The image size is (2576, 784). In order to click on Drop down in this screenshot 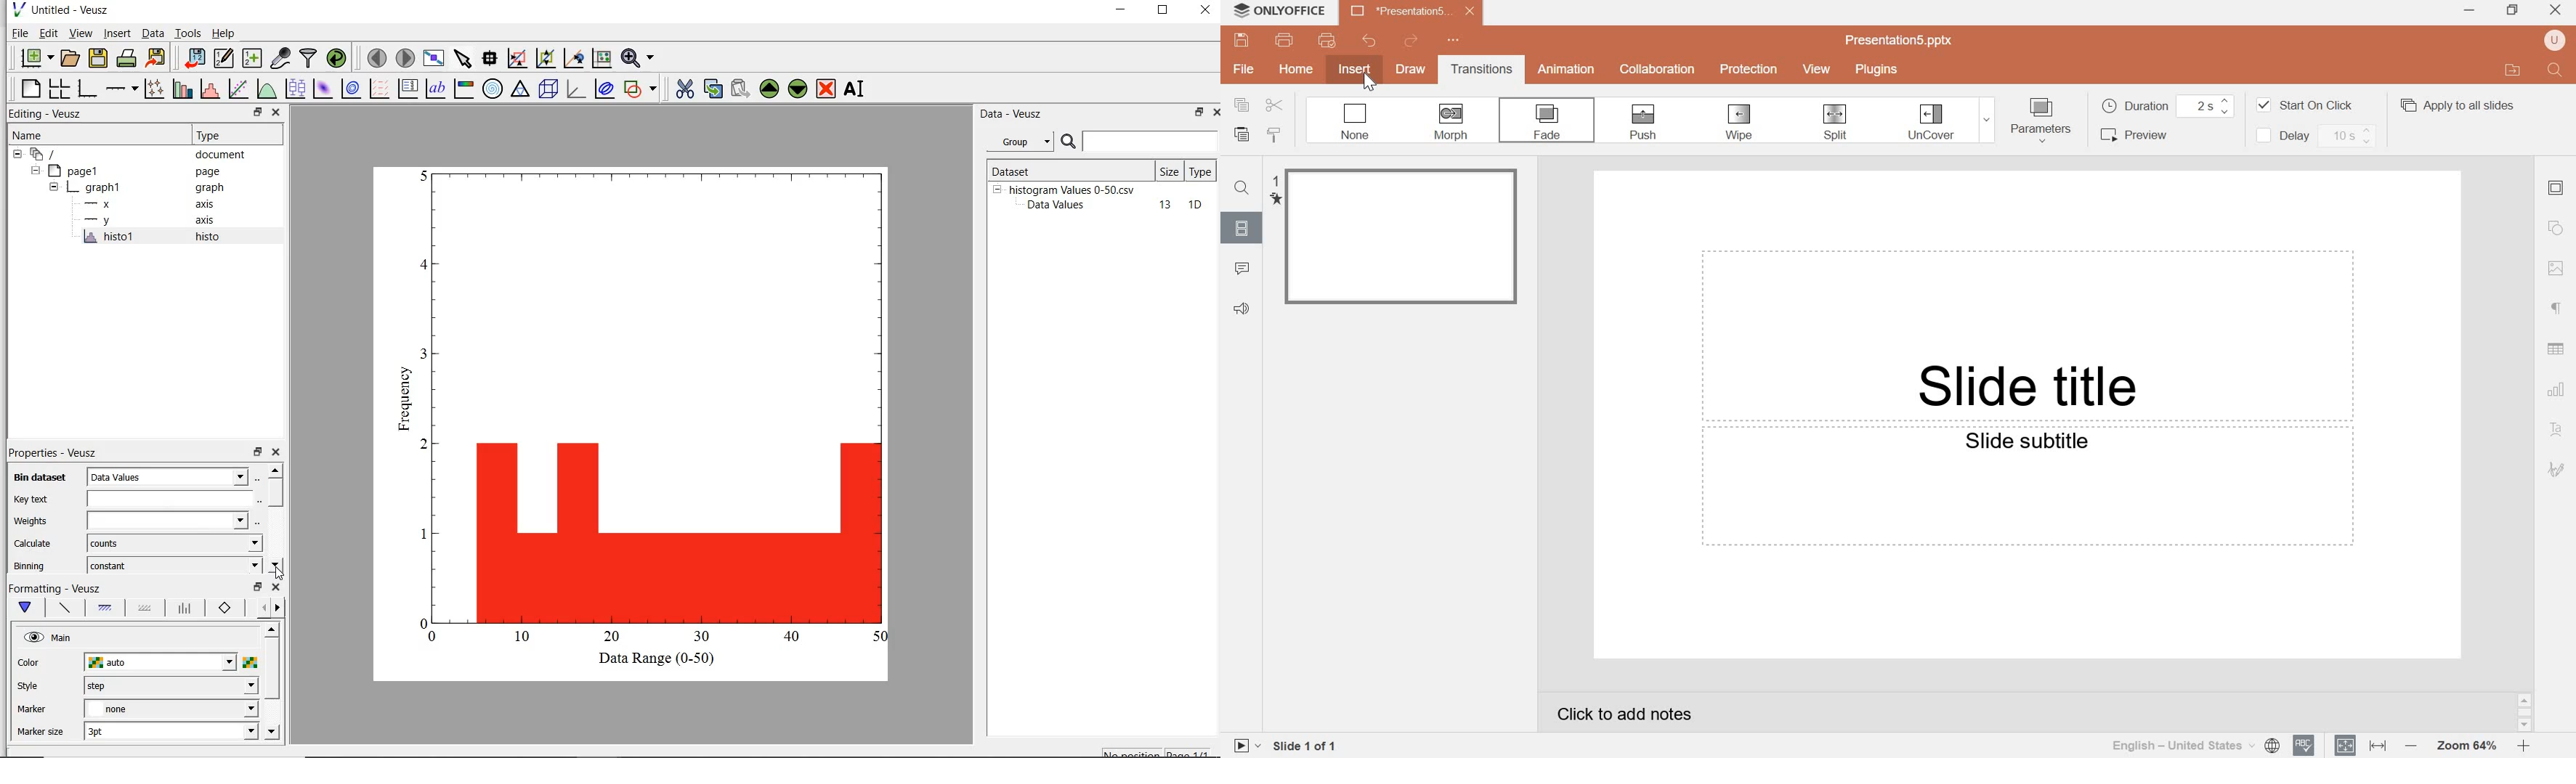, I will do `click(1987, 121)`.